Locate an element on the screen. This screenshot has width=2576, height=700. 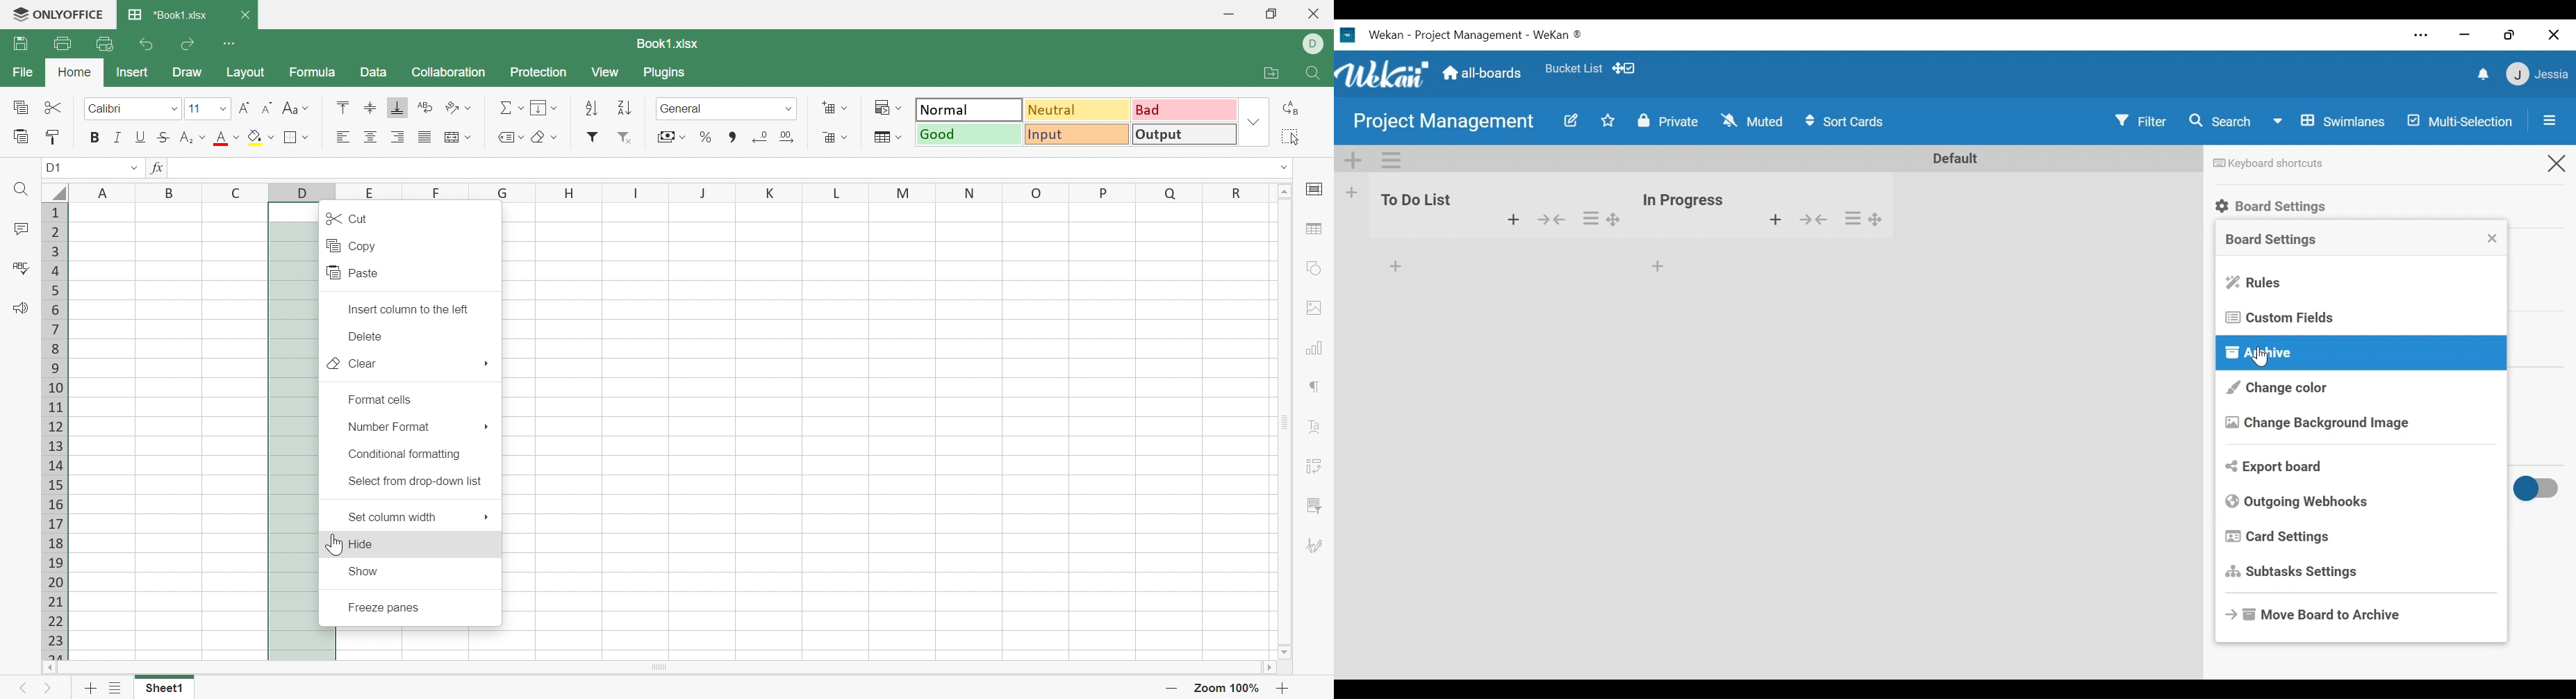
Drop Down is located at coordinates (306, 108).